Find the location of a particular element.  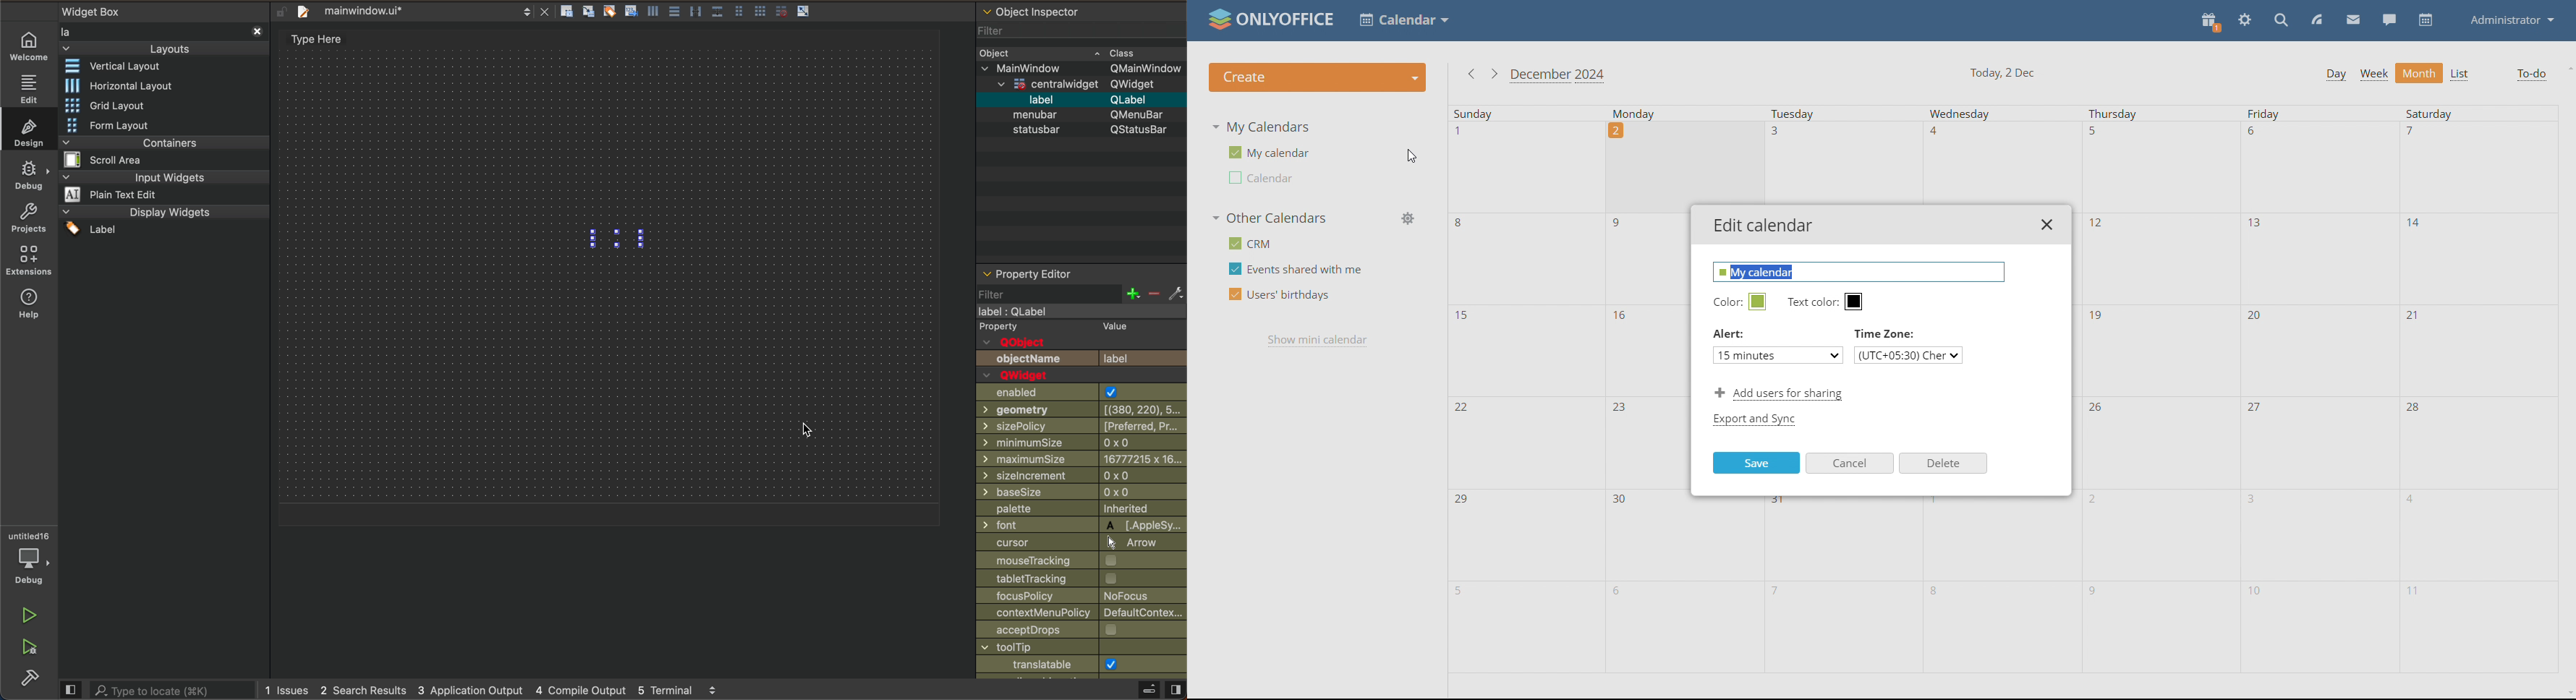

manage is located at coordinates (1411, 218).